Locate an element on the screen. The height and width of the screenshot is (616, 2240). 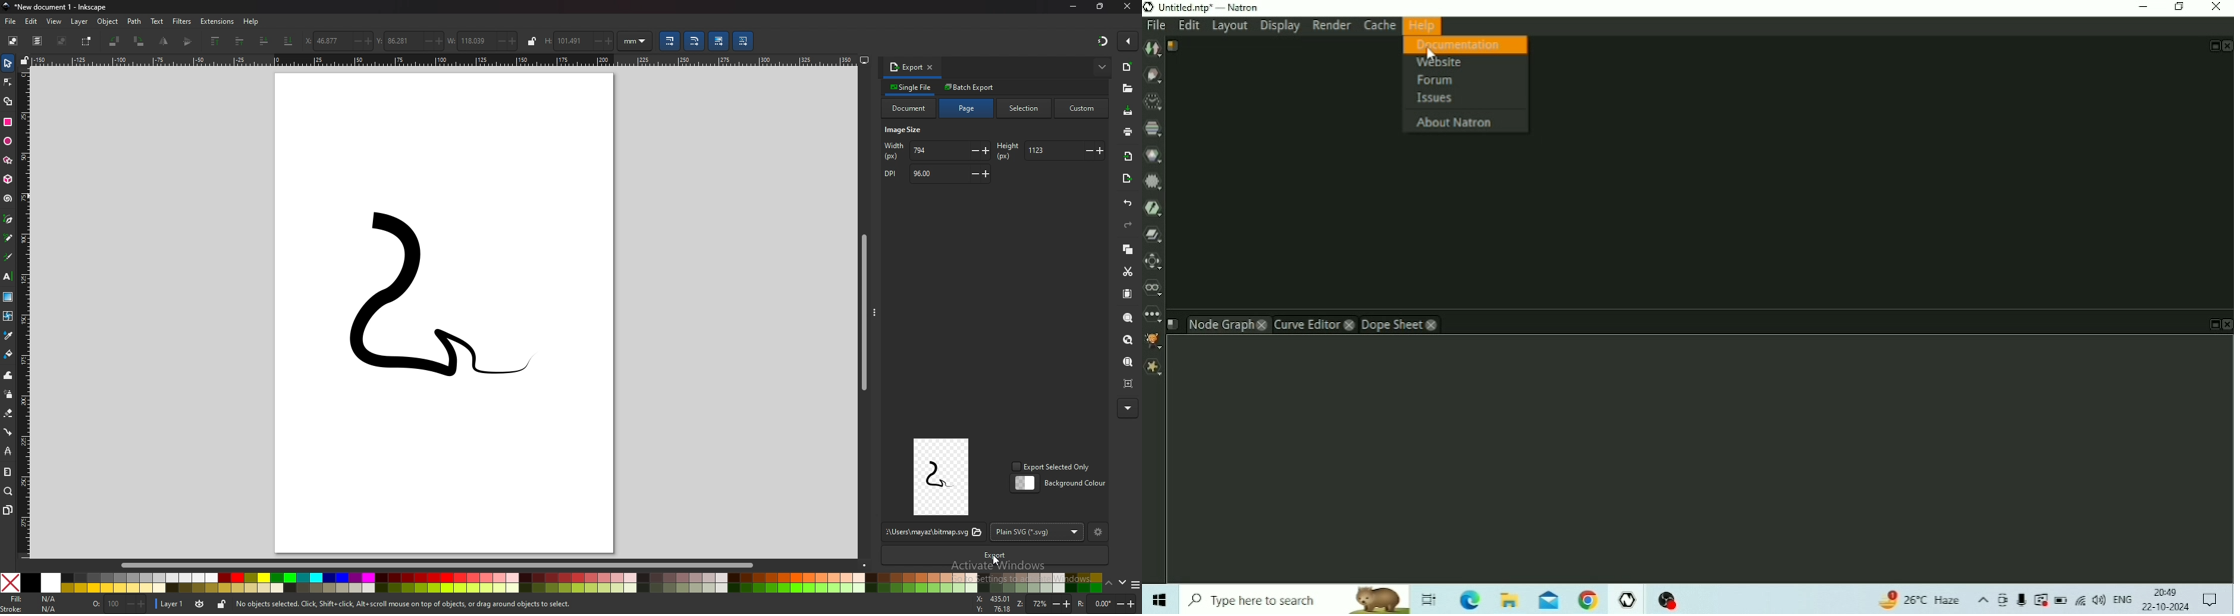
x coordinates is located at coordinates (339, 41).